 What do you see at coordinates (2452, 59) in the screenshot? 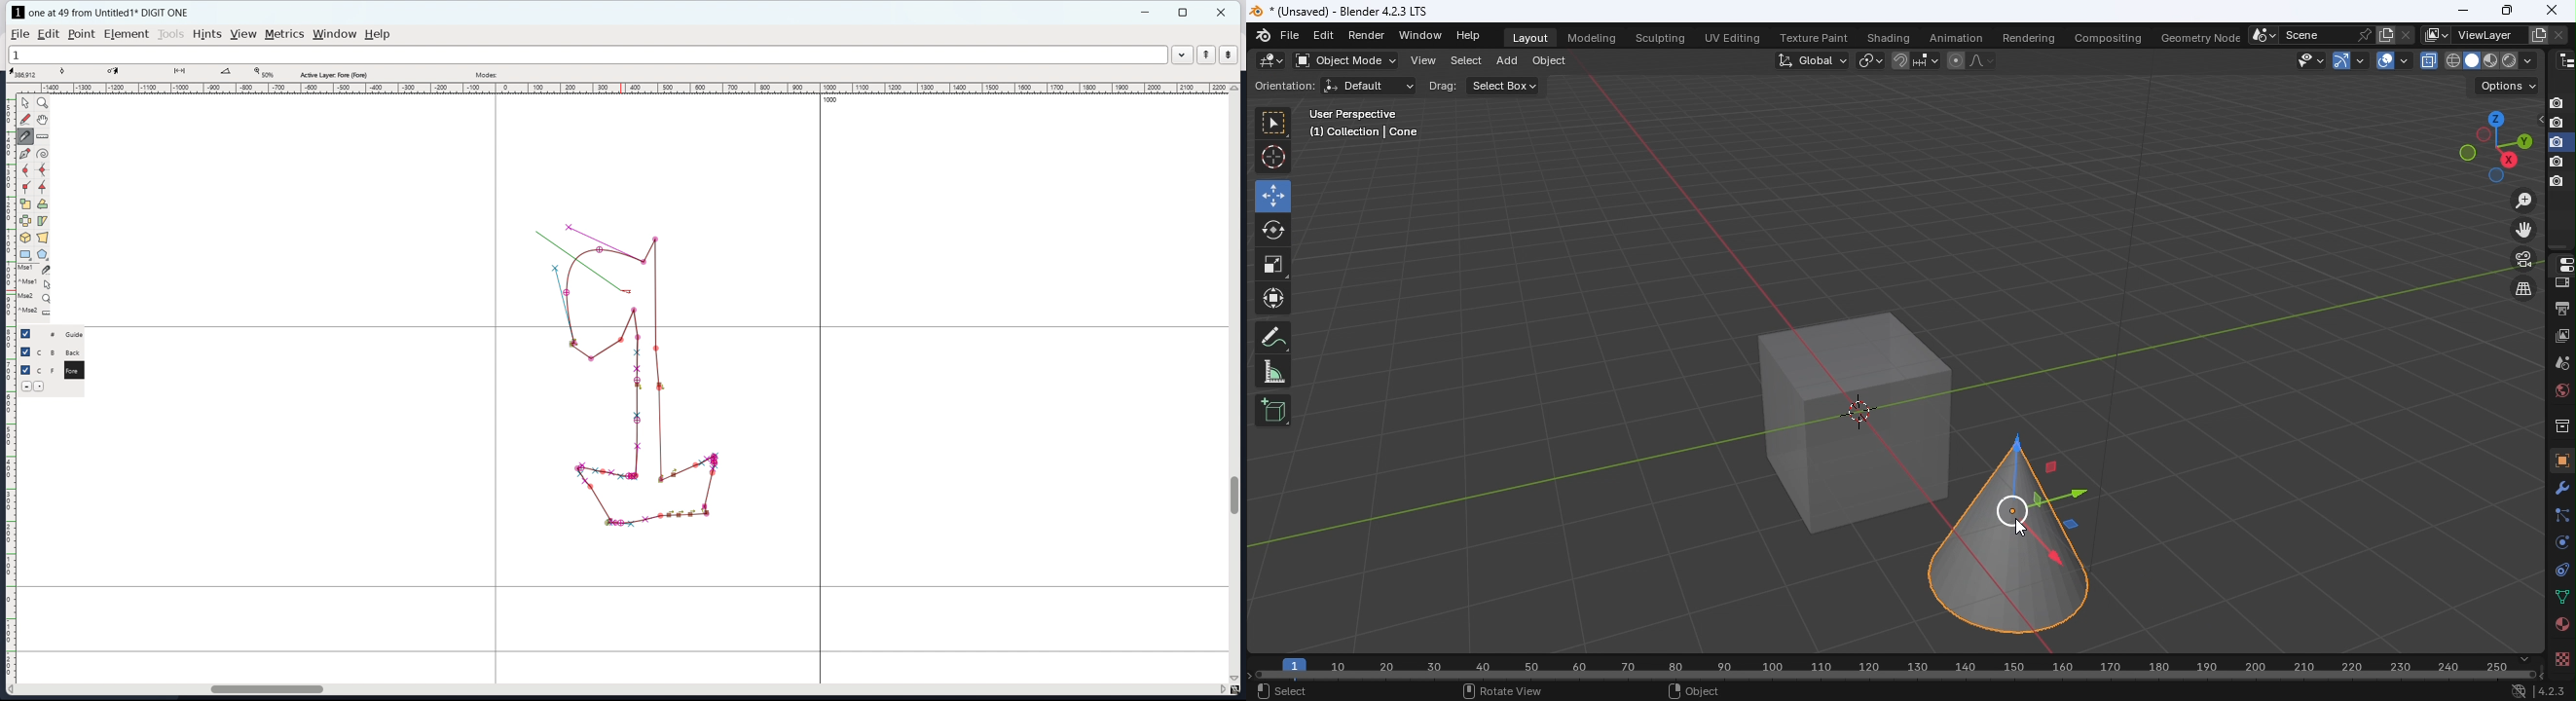
I see `viewpoint shader: wireframe` at bounding box center [2452, 59].